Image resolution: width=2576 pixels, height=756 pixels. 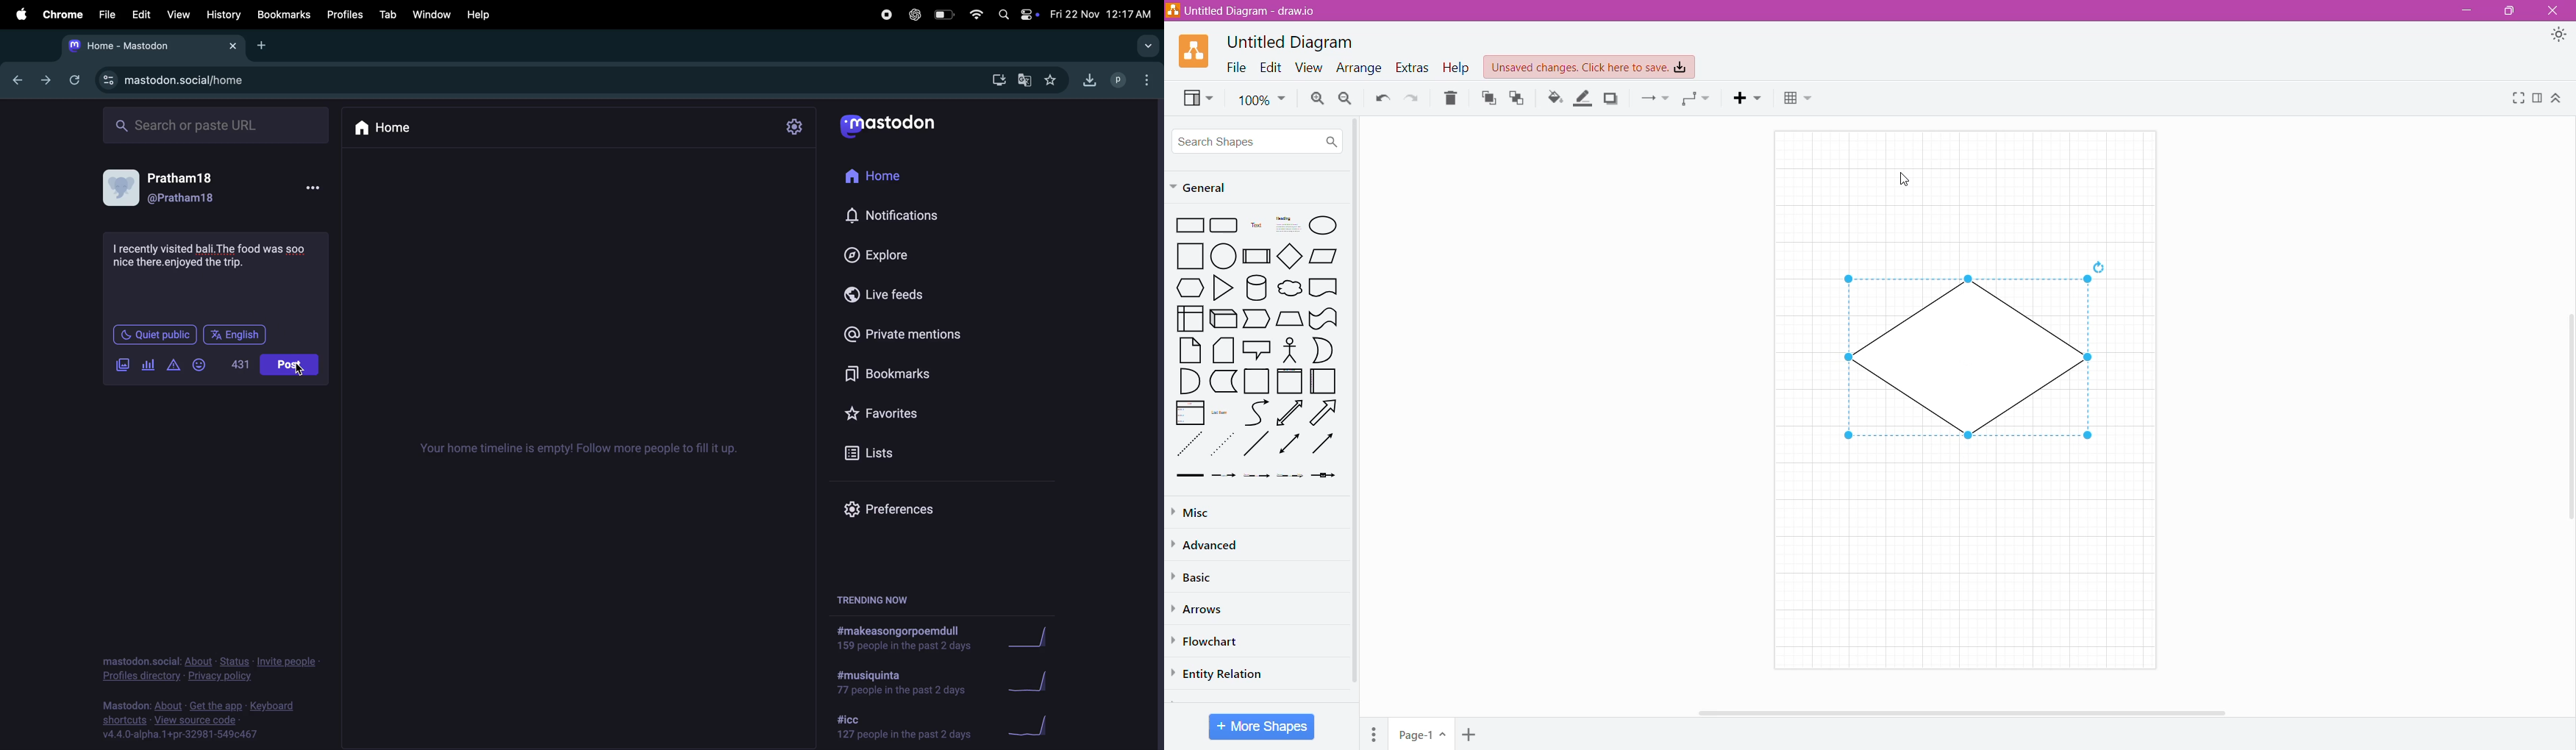 What do you see at coordinates (2561, 37) in the screenshot?
I see `Appearance` at bounding box center [2561, 37].